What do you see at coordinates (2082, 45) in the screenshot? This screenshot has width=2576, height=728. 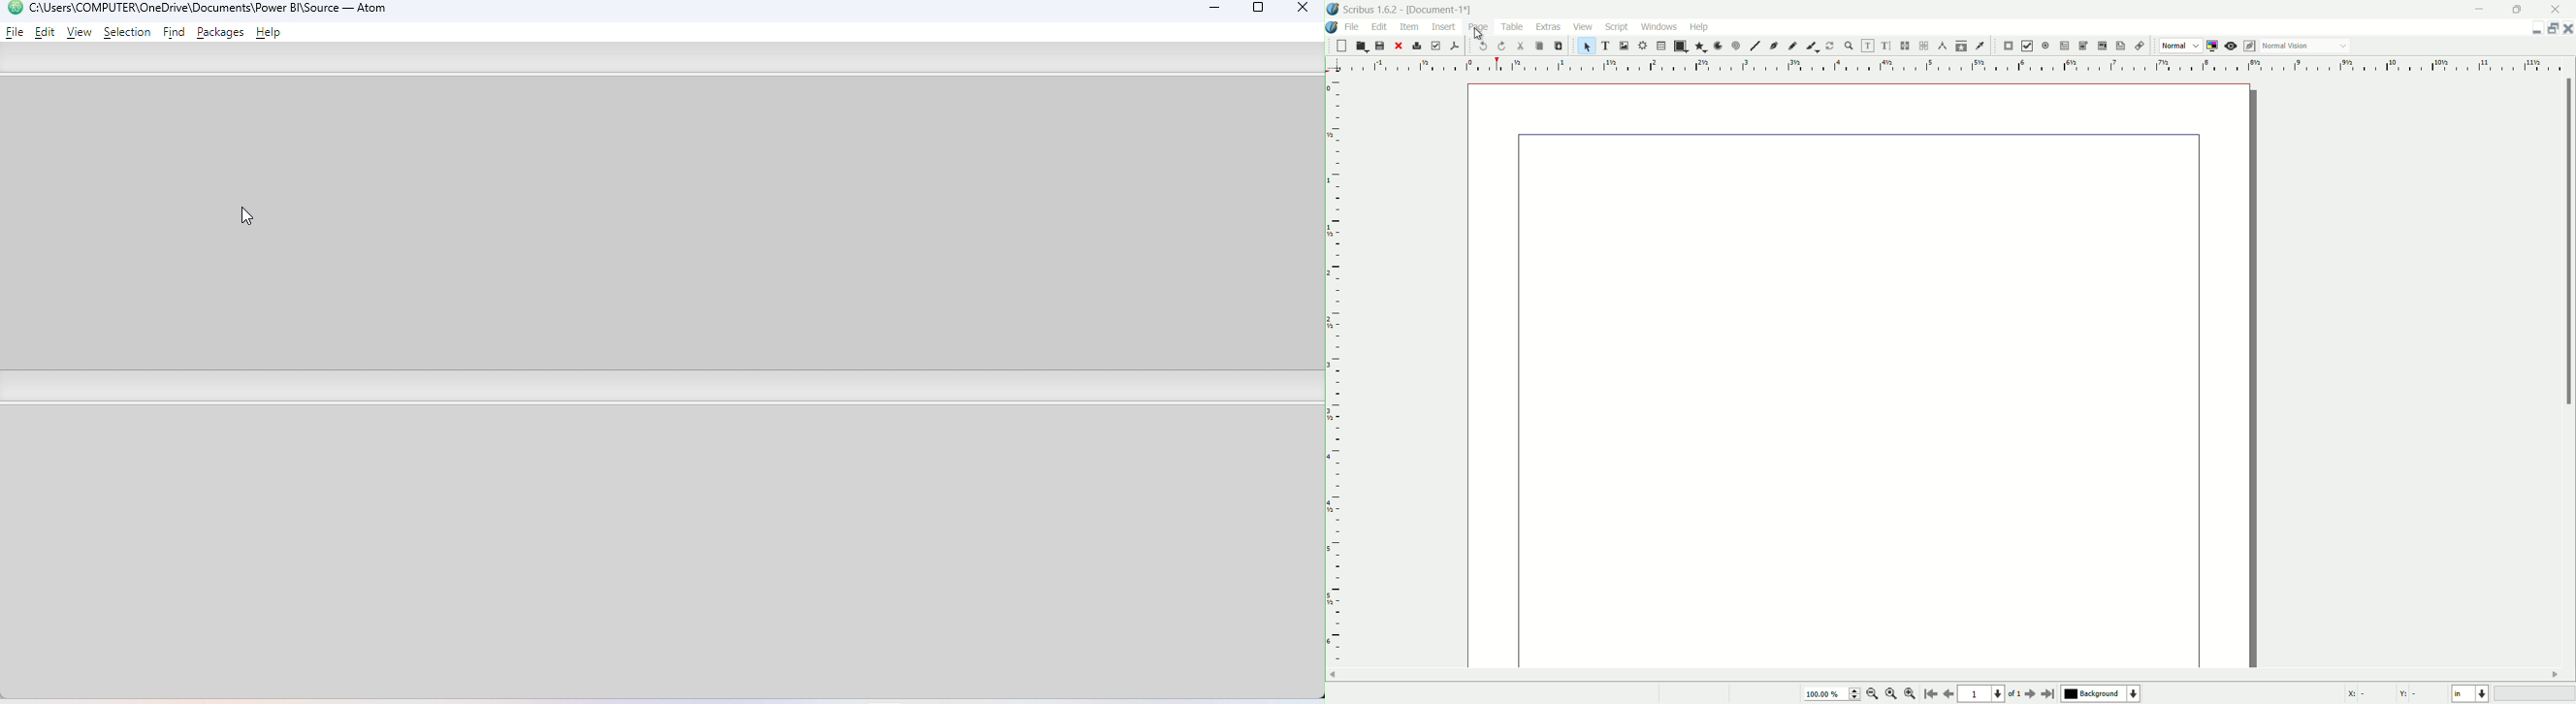 I see `pdf combo box` at bounding box center [2082, 45].